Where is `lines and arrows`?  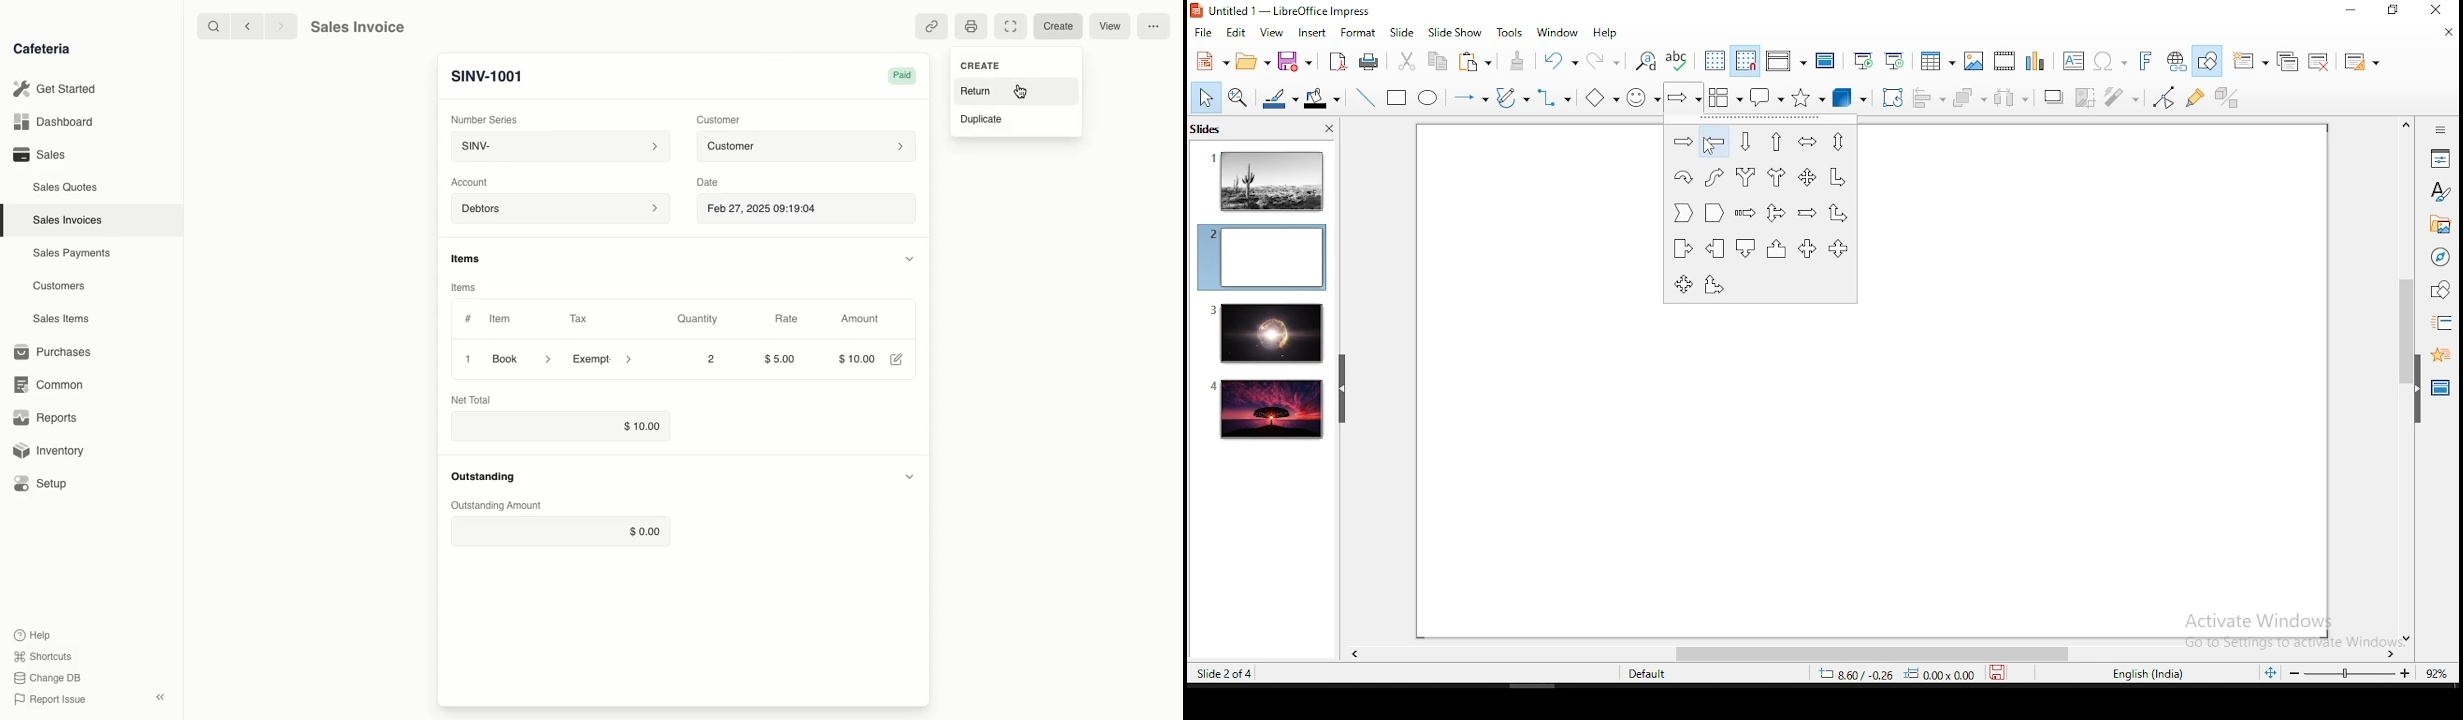
lines and arrows is located at coordinates (1470, 98).